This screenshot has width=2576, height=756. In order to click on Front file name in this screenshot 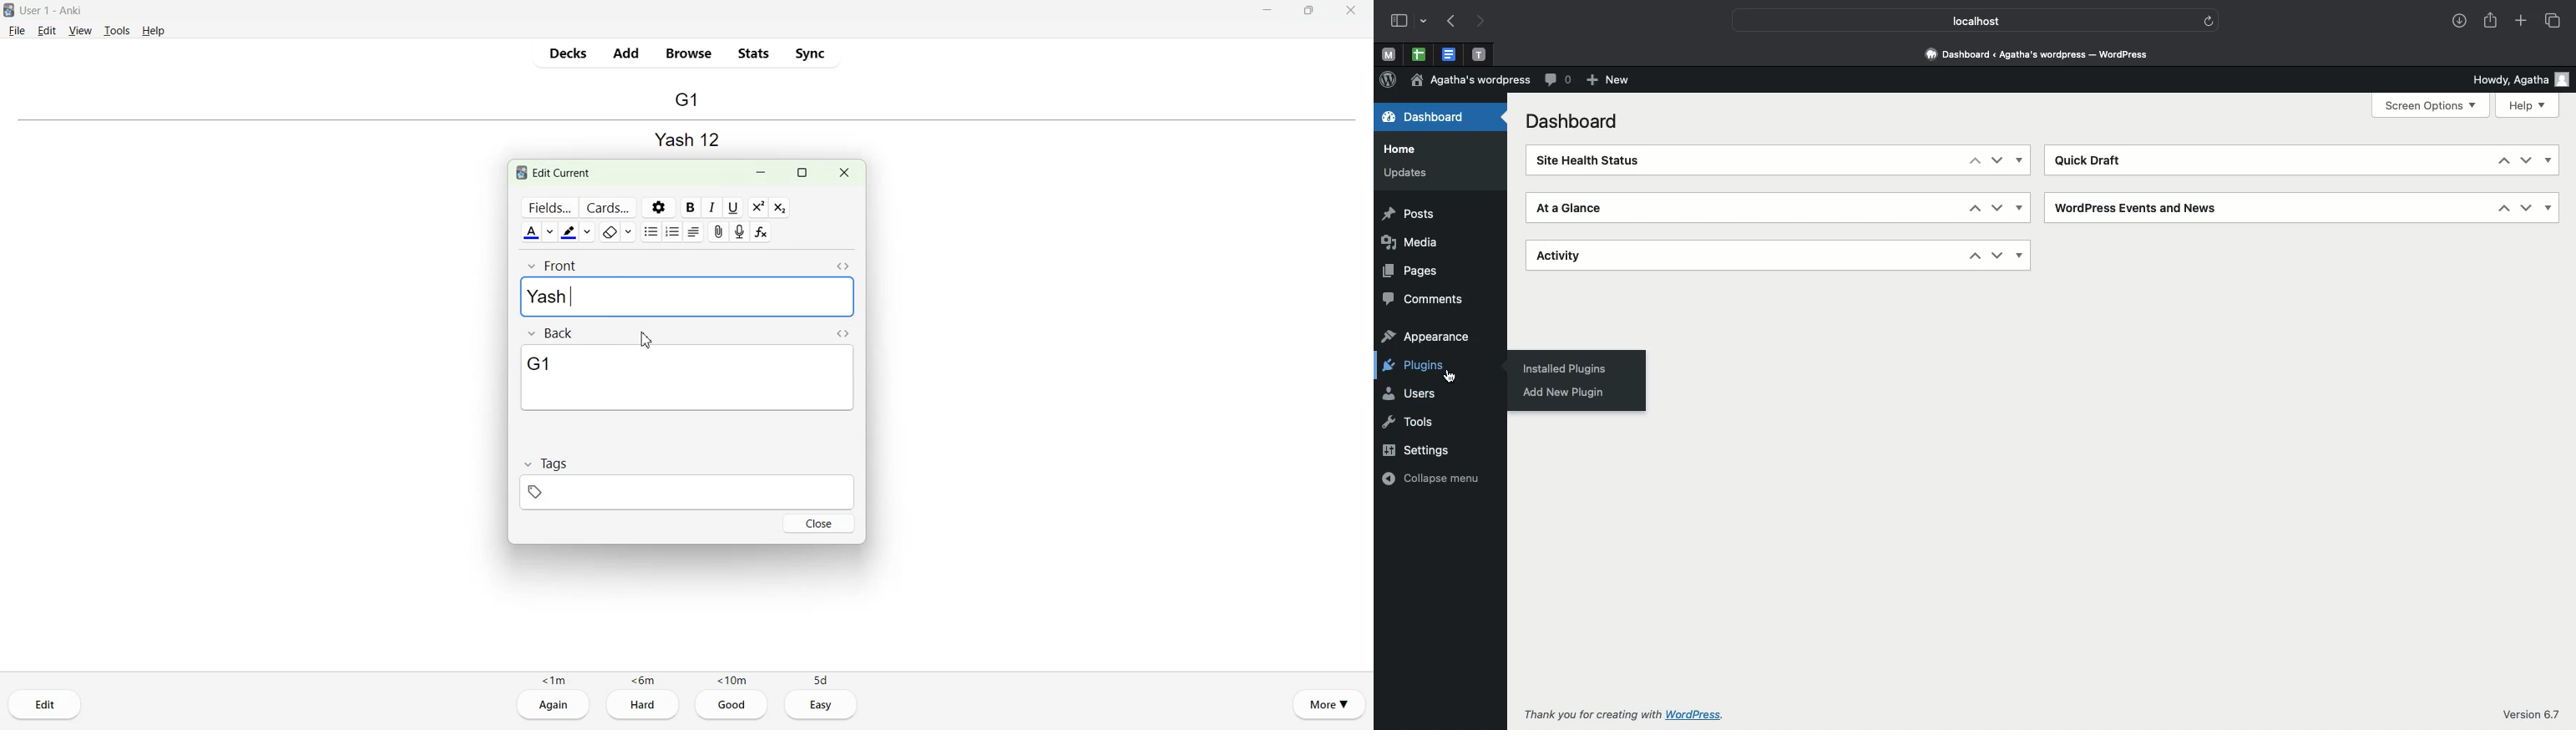, I will do `click(685, 137)`.